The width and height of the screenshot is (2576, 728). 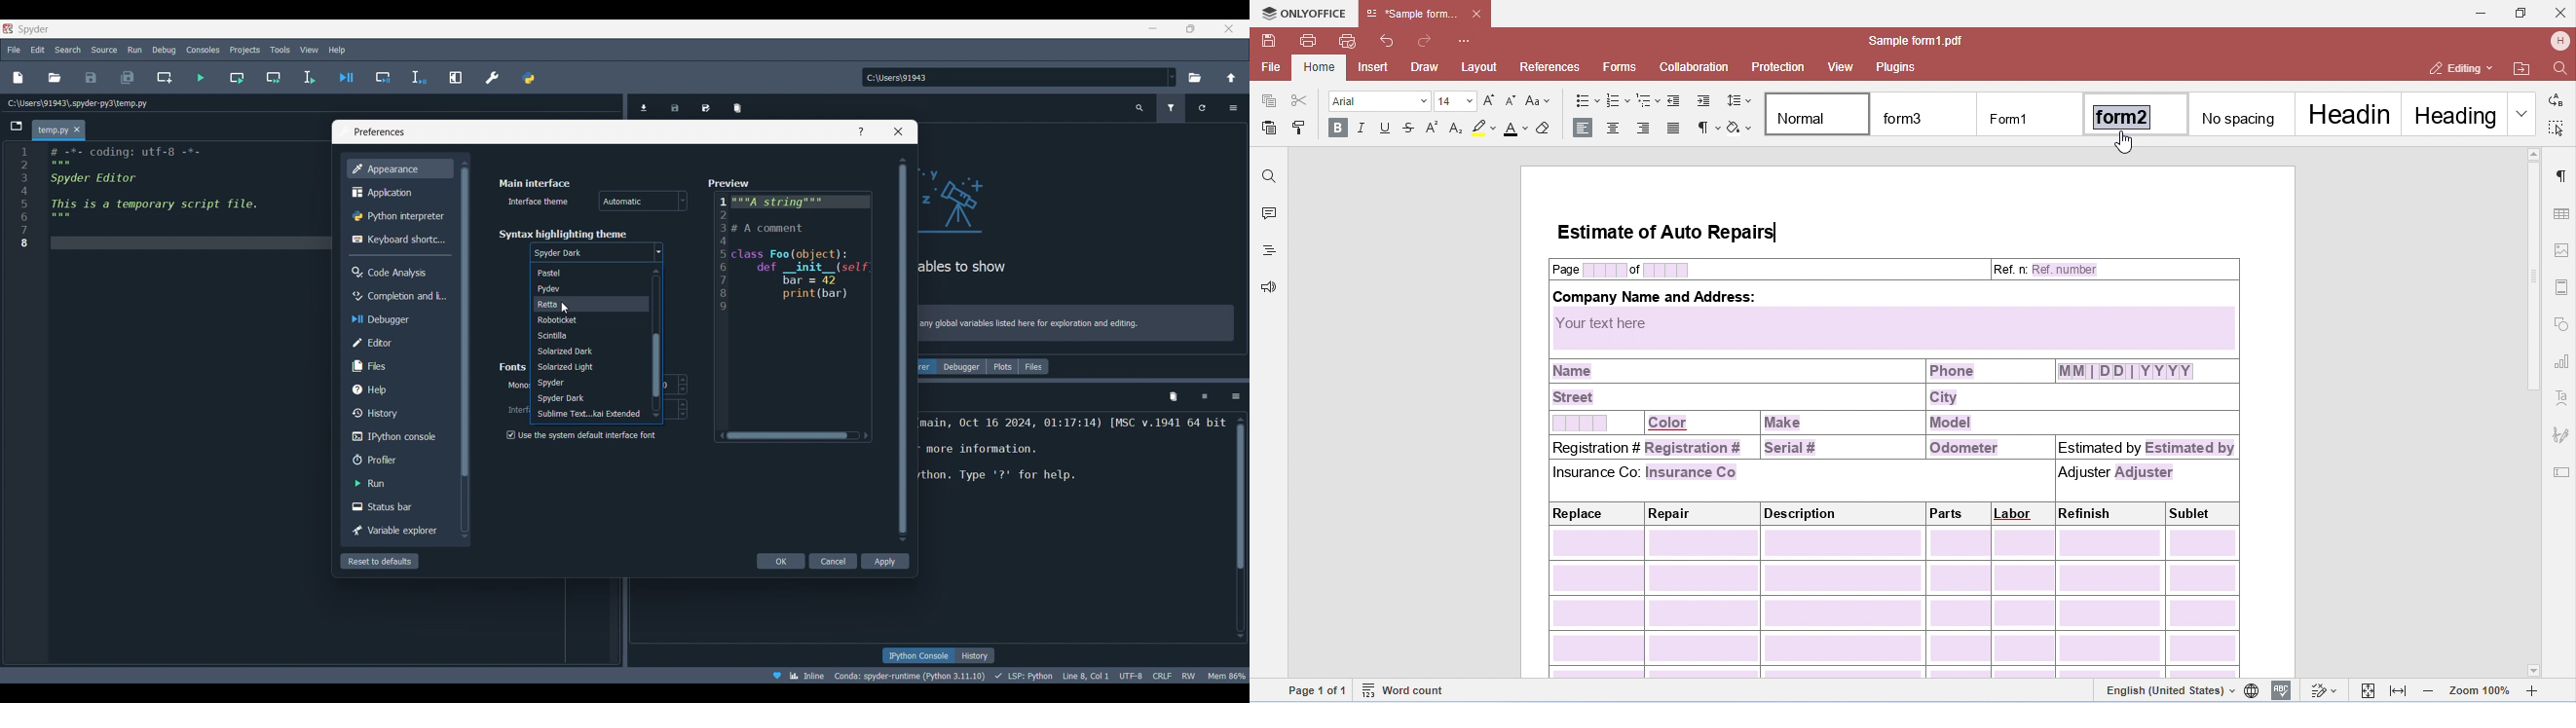 What do you see at coordinates (17, 77) in the screenshot?
I see `New` at bounding box center [17, 77].